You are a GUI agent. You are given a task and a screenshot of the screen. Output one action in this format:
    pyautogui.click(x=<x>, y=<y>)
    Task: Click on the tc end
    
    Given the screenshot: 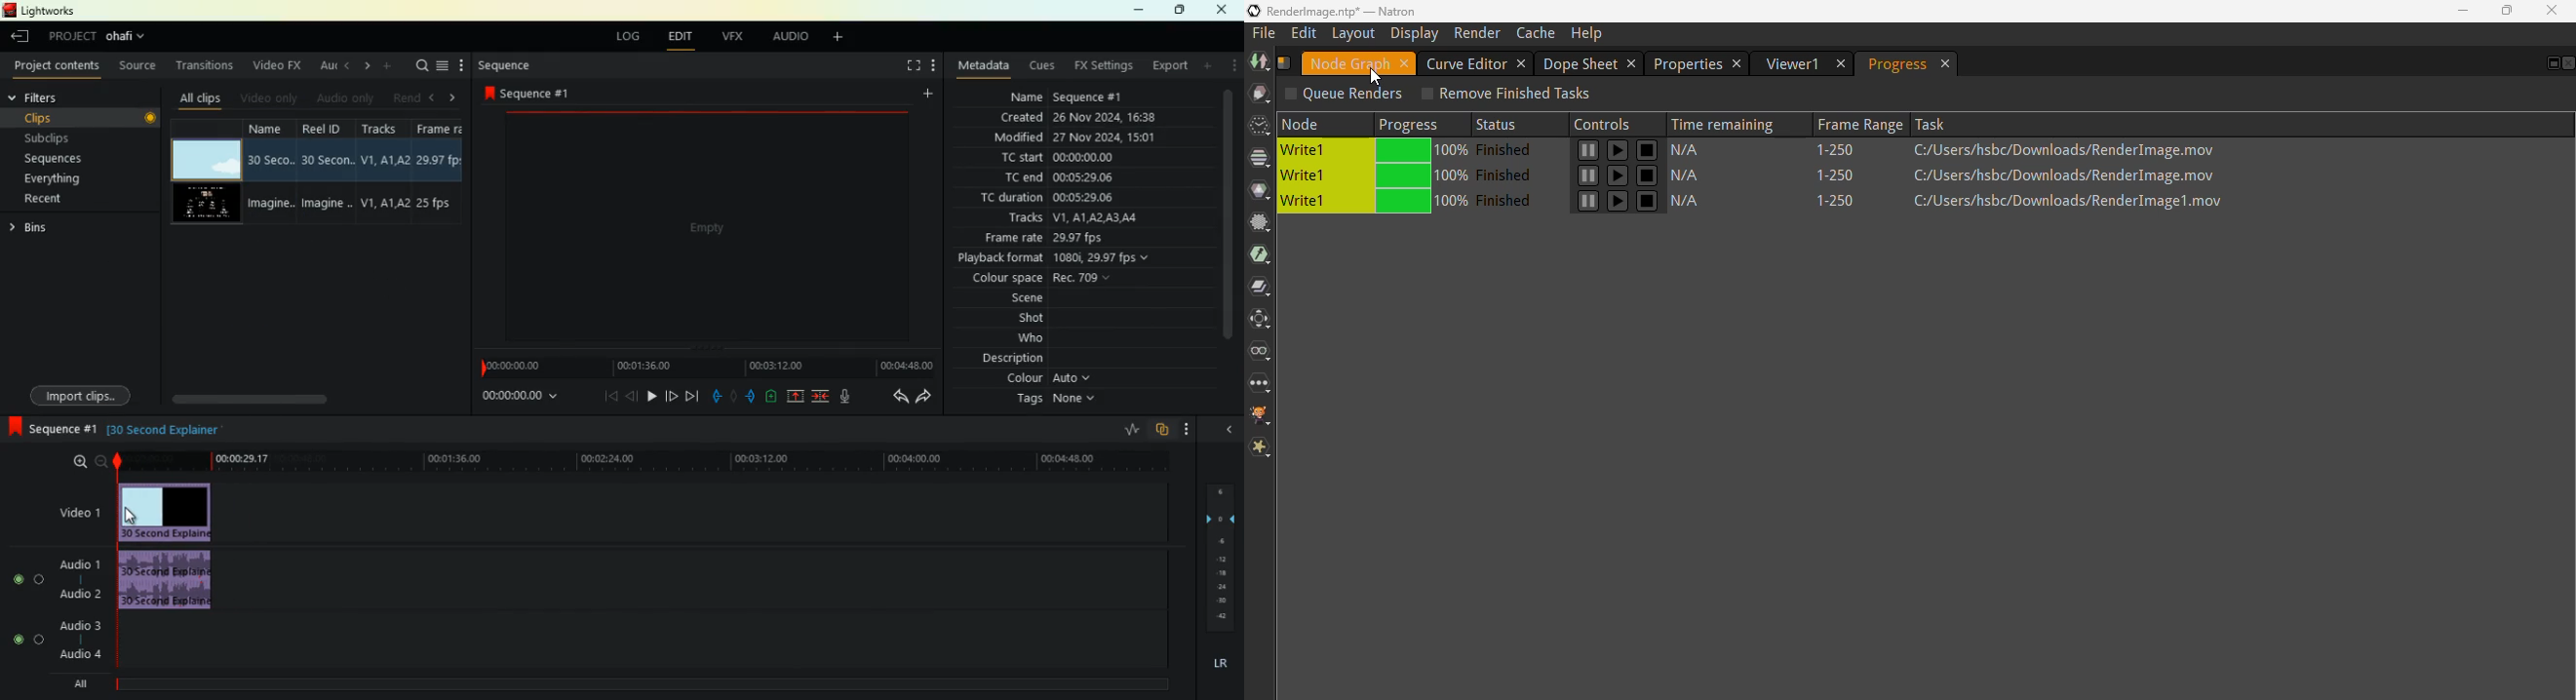 What is the action you would take?
    pyautogui.click(x=1063, y=177)
    